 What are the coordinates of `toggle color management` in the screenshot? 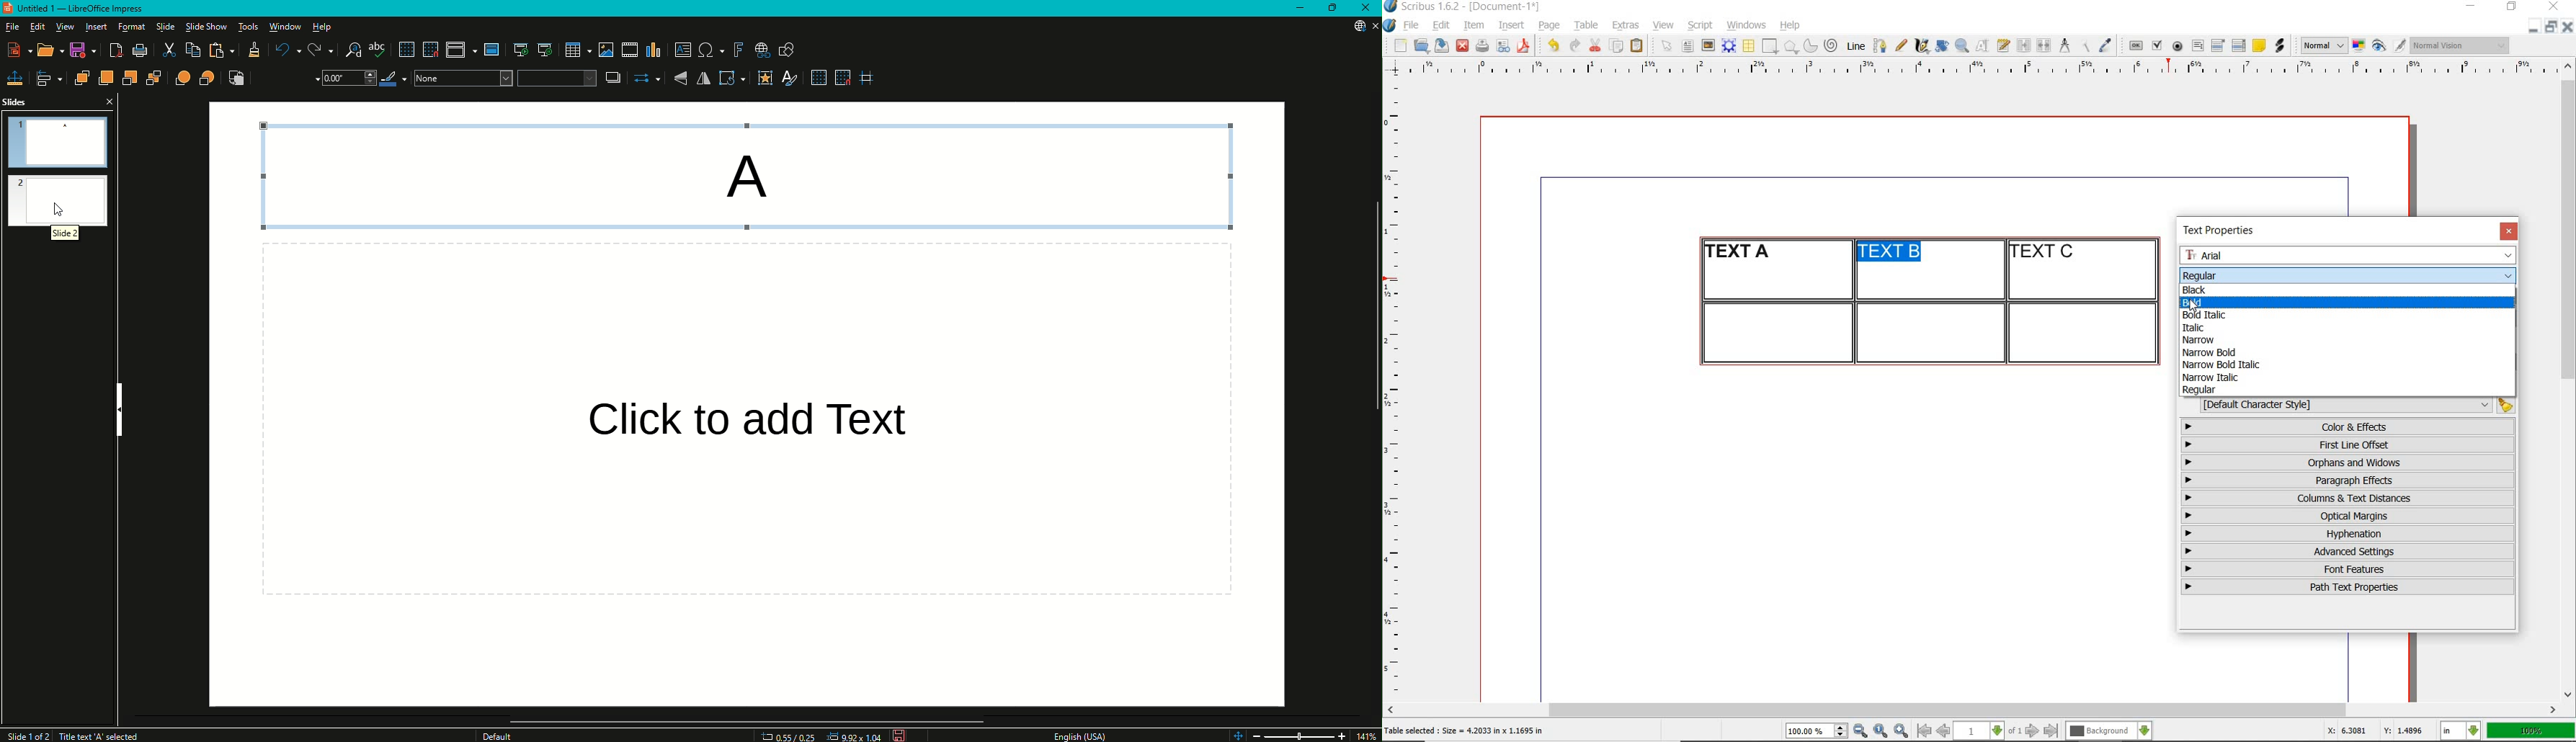 It's located at (2360, 47).